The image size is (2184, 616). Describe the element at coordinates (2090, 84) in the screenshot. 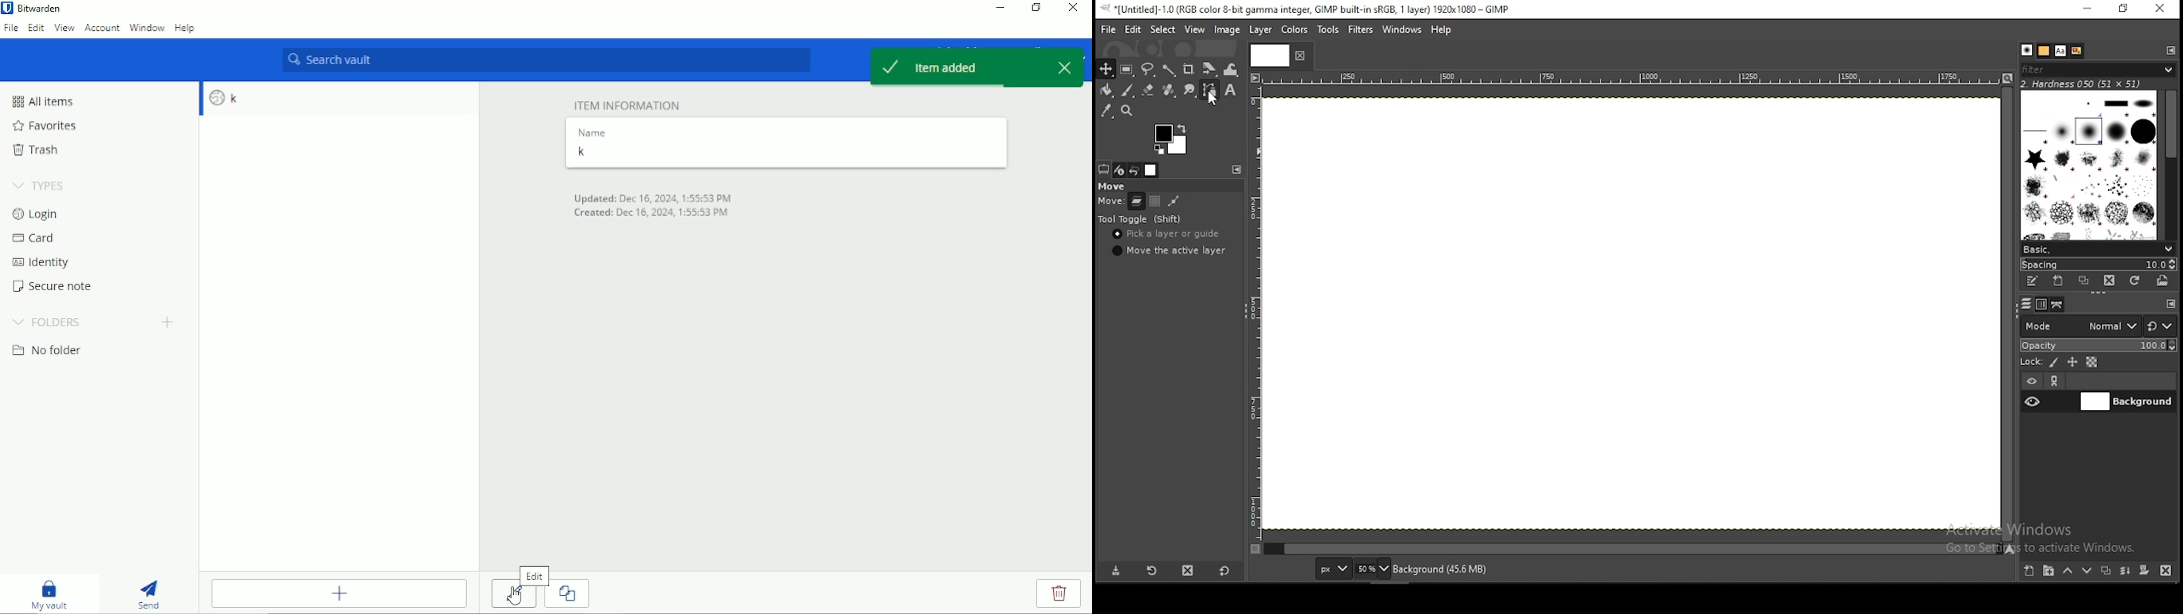

I see `2. hardness 050 (51x51)` at that location.